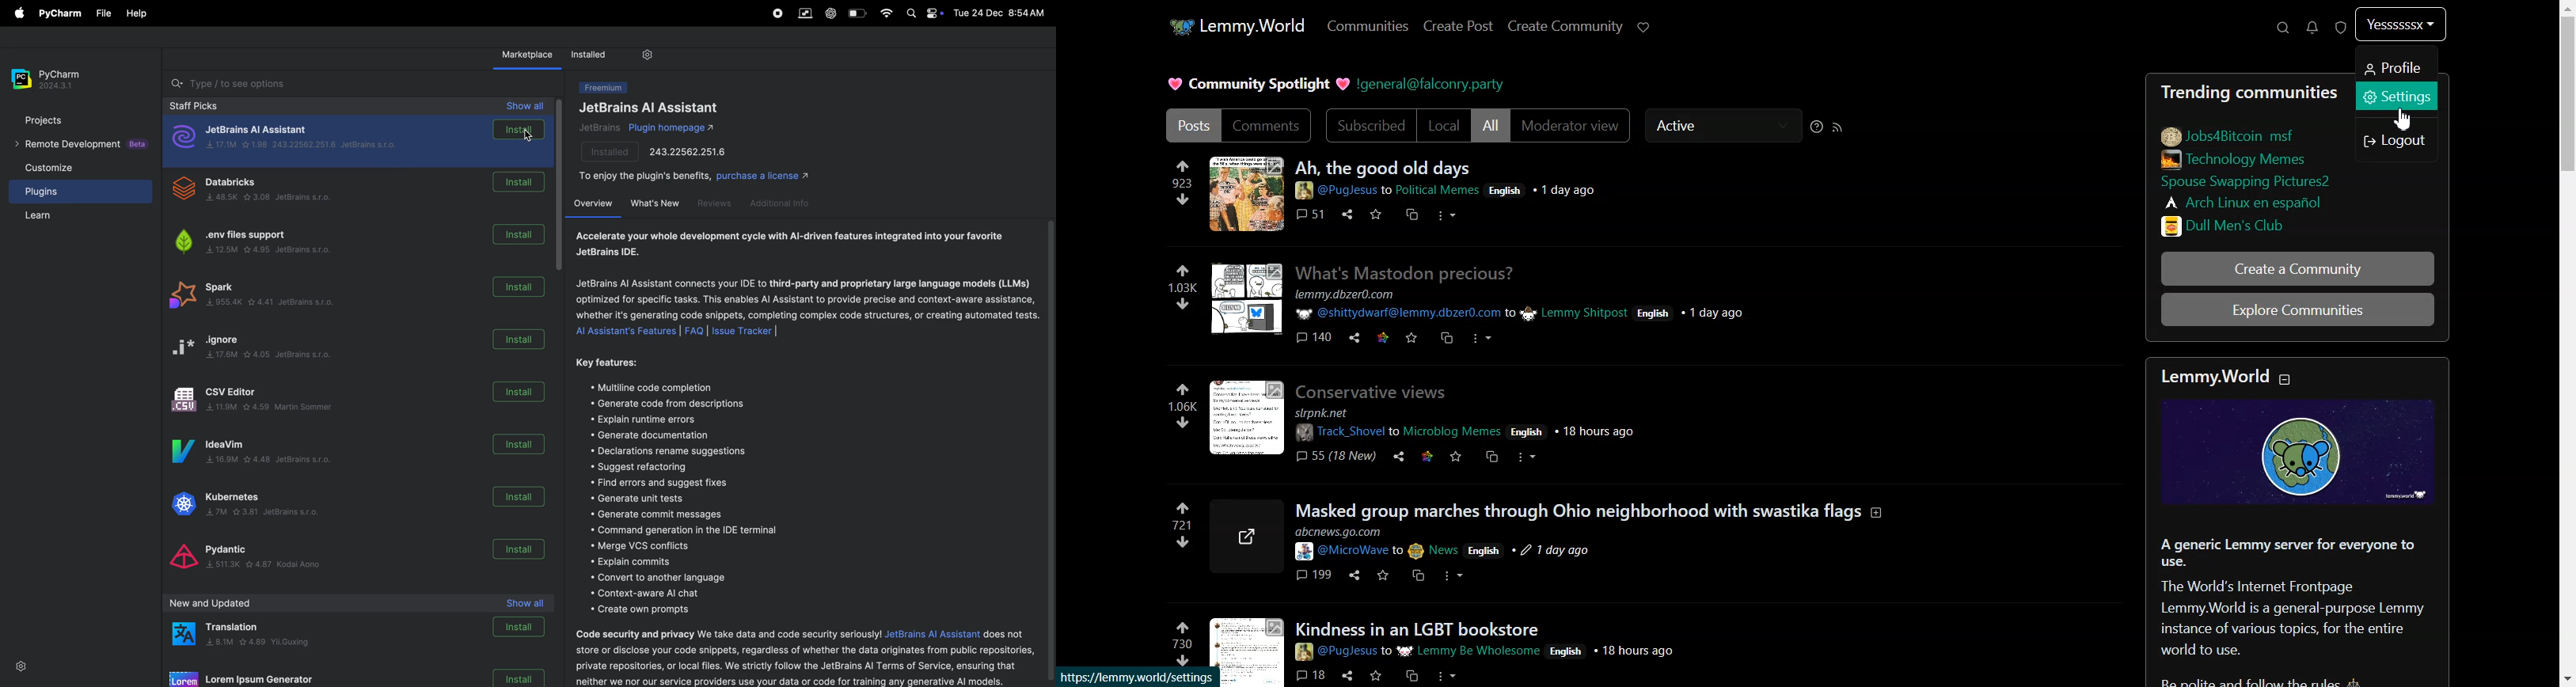 This screenshot has width=2576, height=700. Describe the element at coordinates (1247, 416) in the screenshot. I see `image` at that location.